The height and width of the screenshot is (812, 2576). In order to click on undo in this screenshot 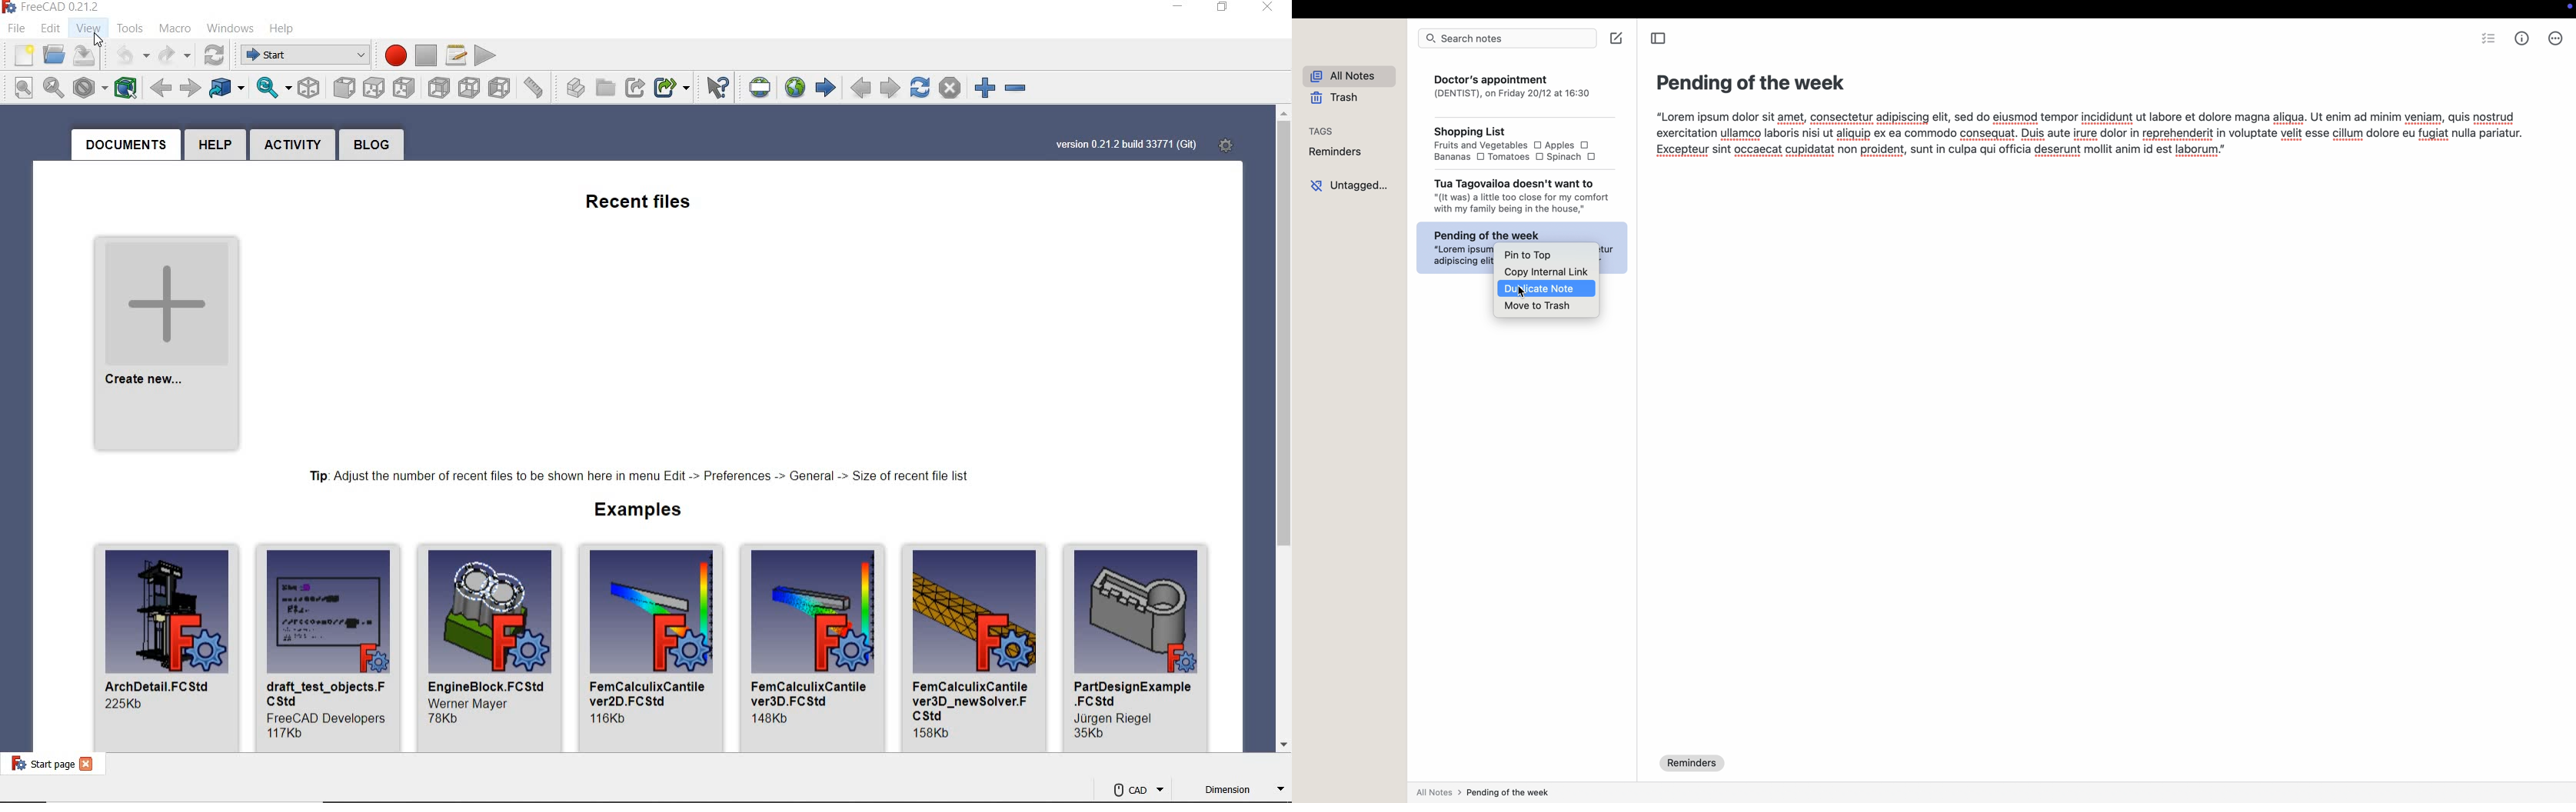, I will do `click(125, 55)`.